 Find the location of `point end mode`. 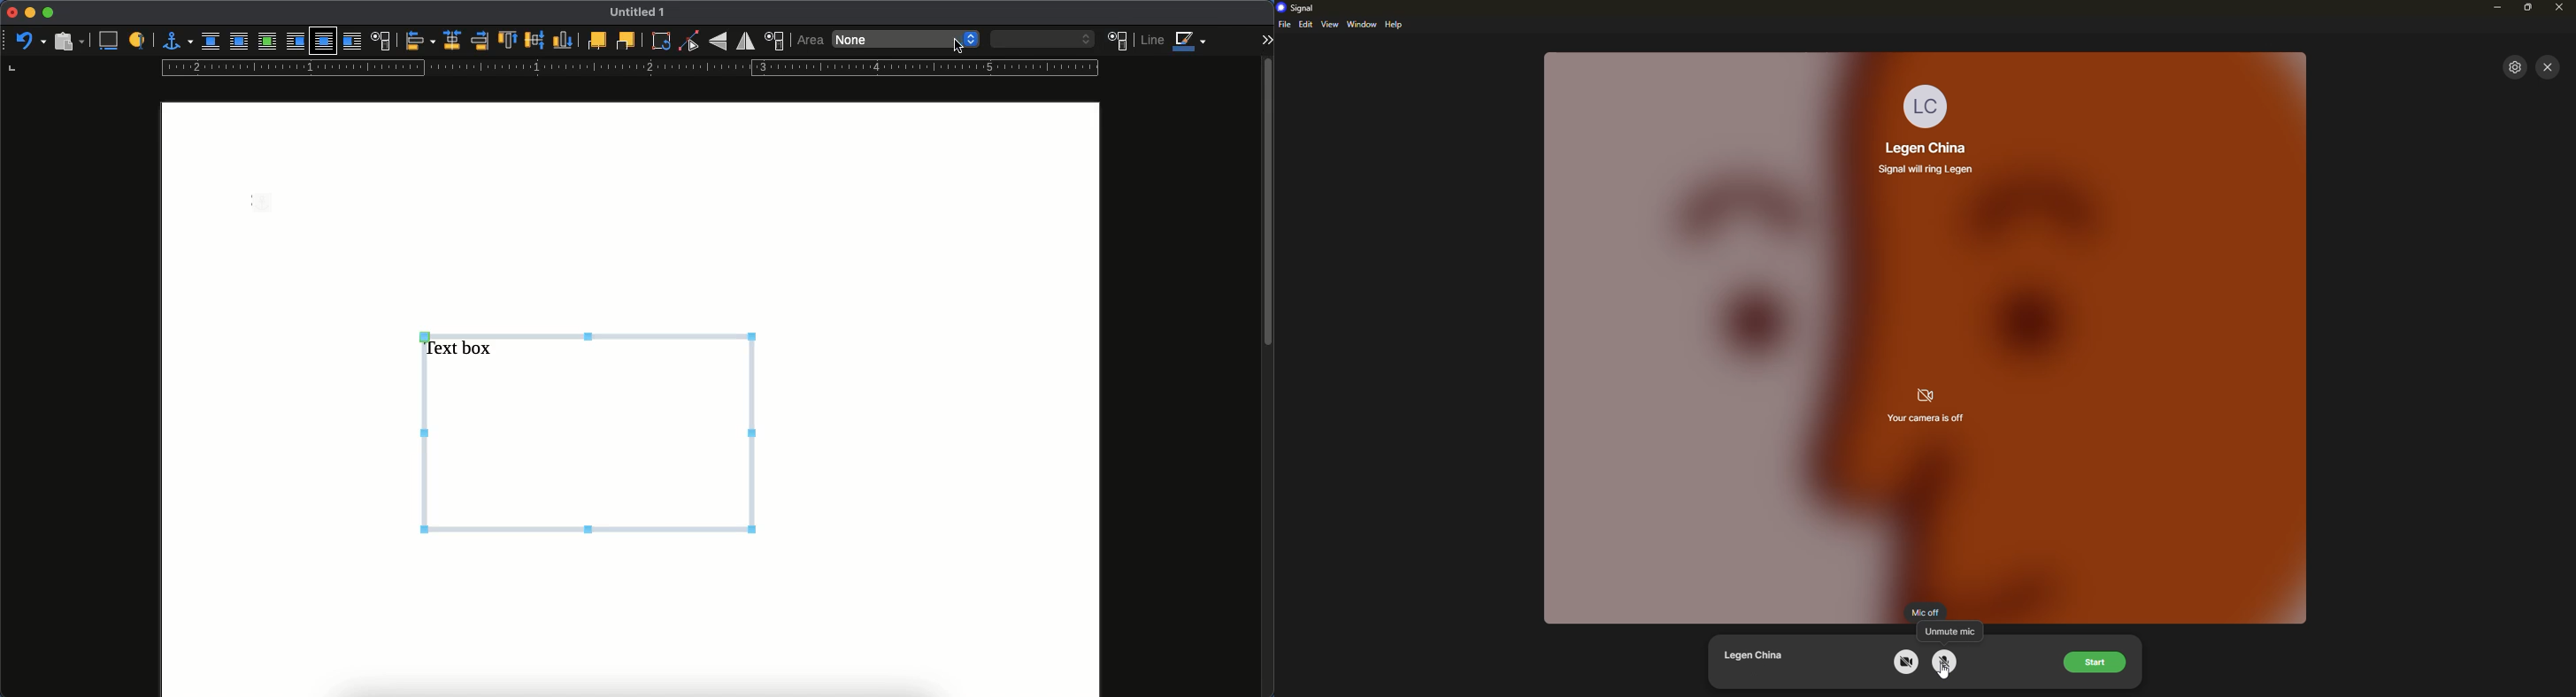

point end mode is located at coordinates (689, 42).